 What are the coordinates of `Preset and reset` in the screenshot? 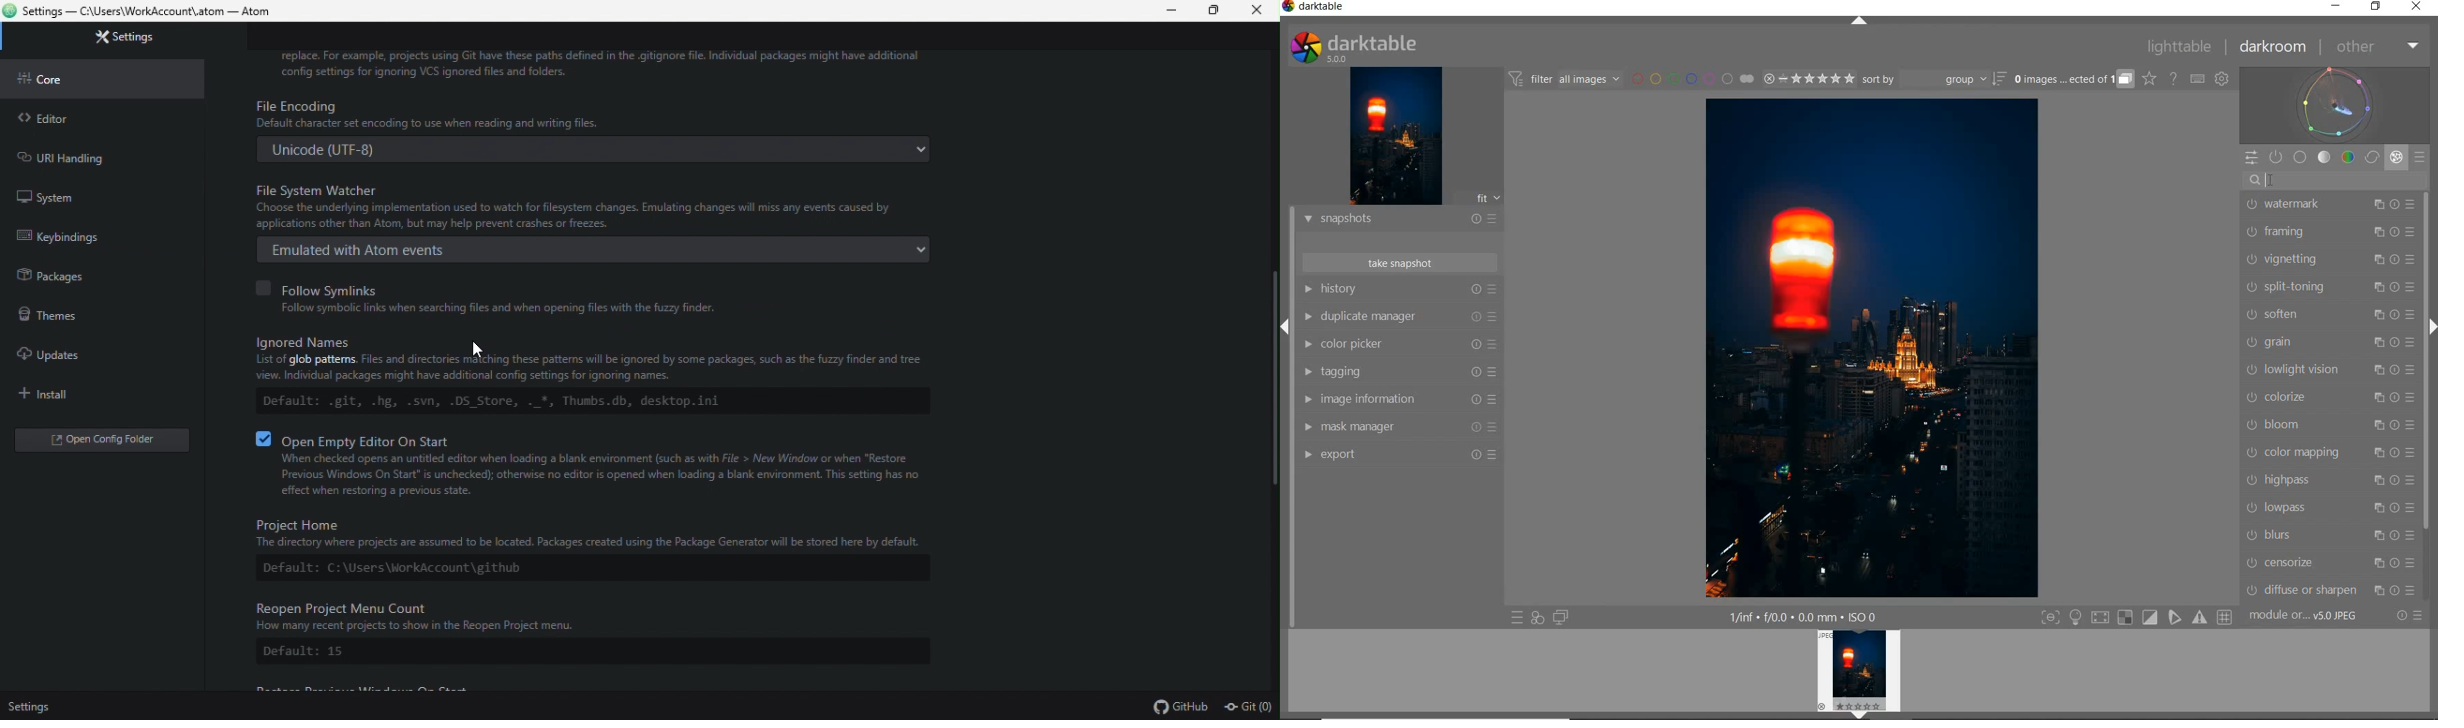 It's located at (1494, 317).